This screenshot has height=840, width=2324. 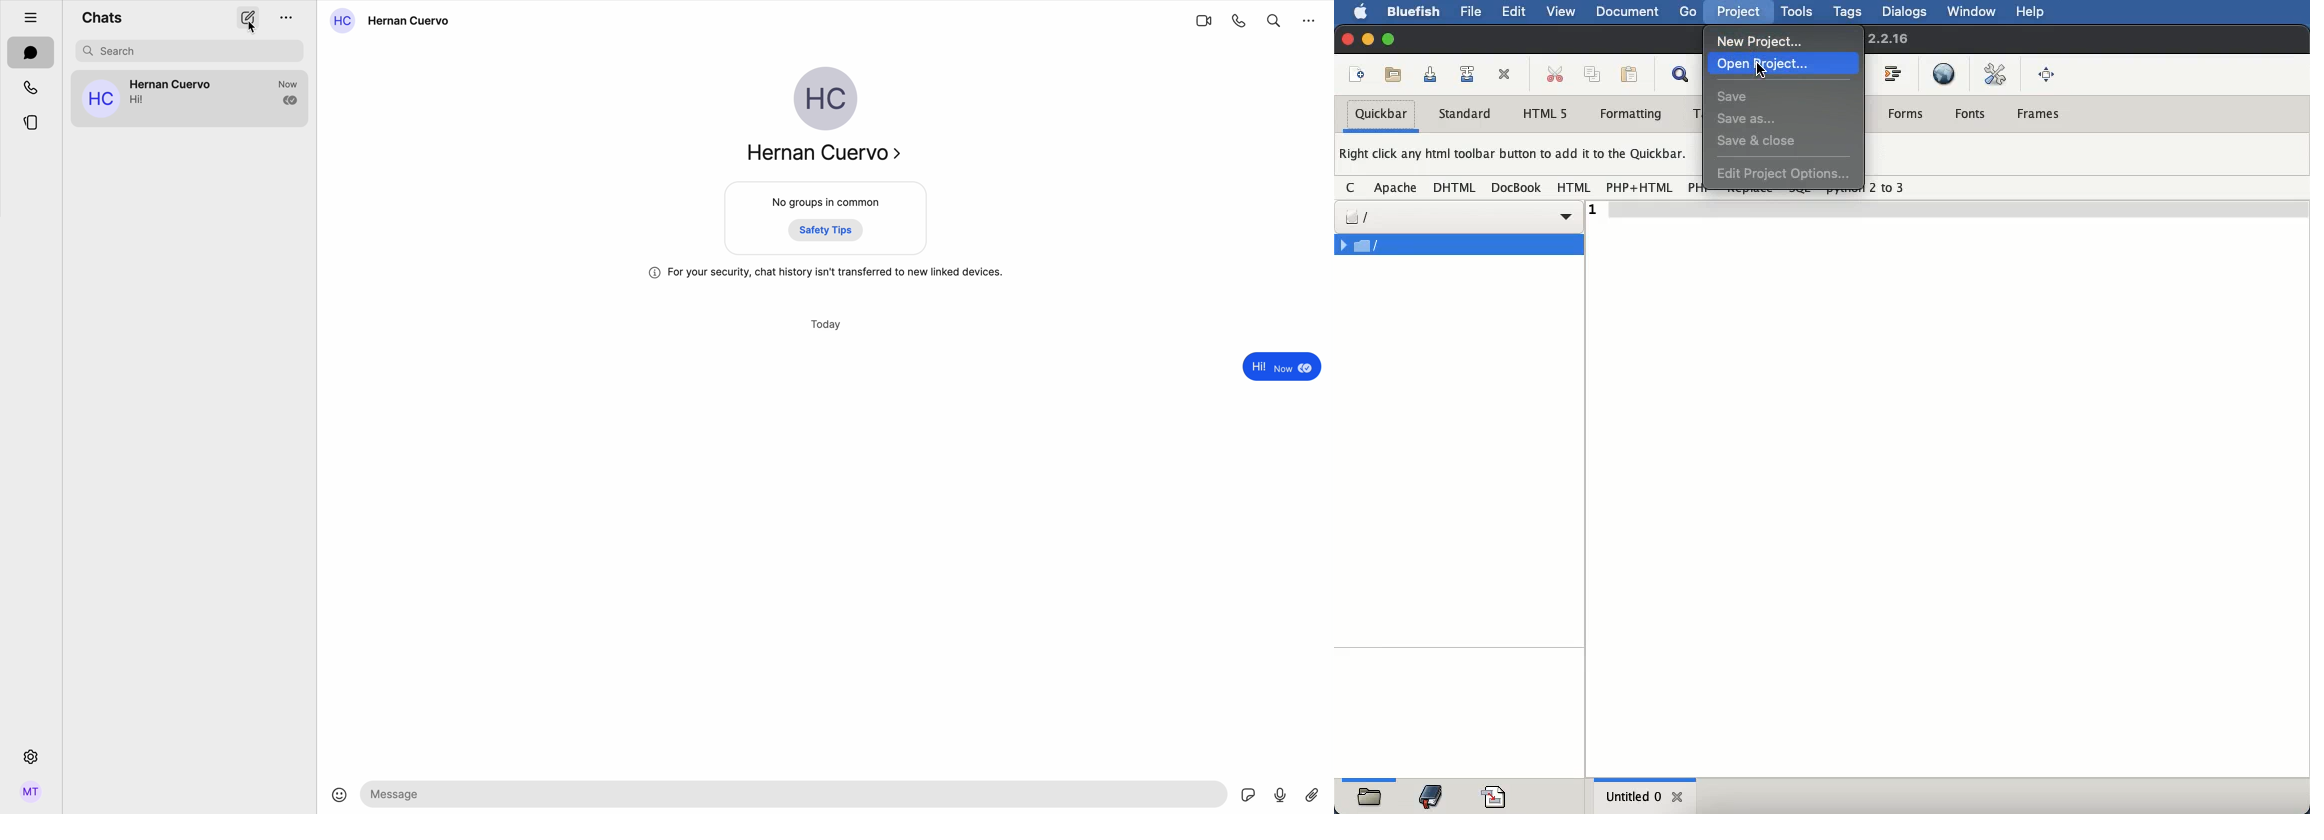 What do you see at coordinates (828, 325) in the screenshot?
I see `today` at bounding box center [828, 325].